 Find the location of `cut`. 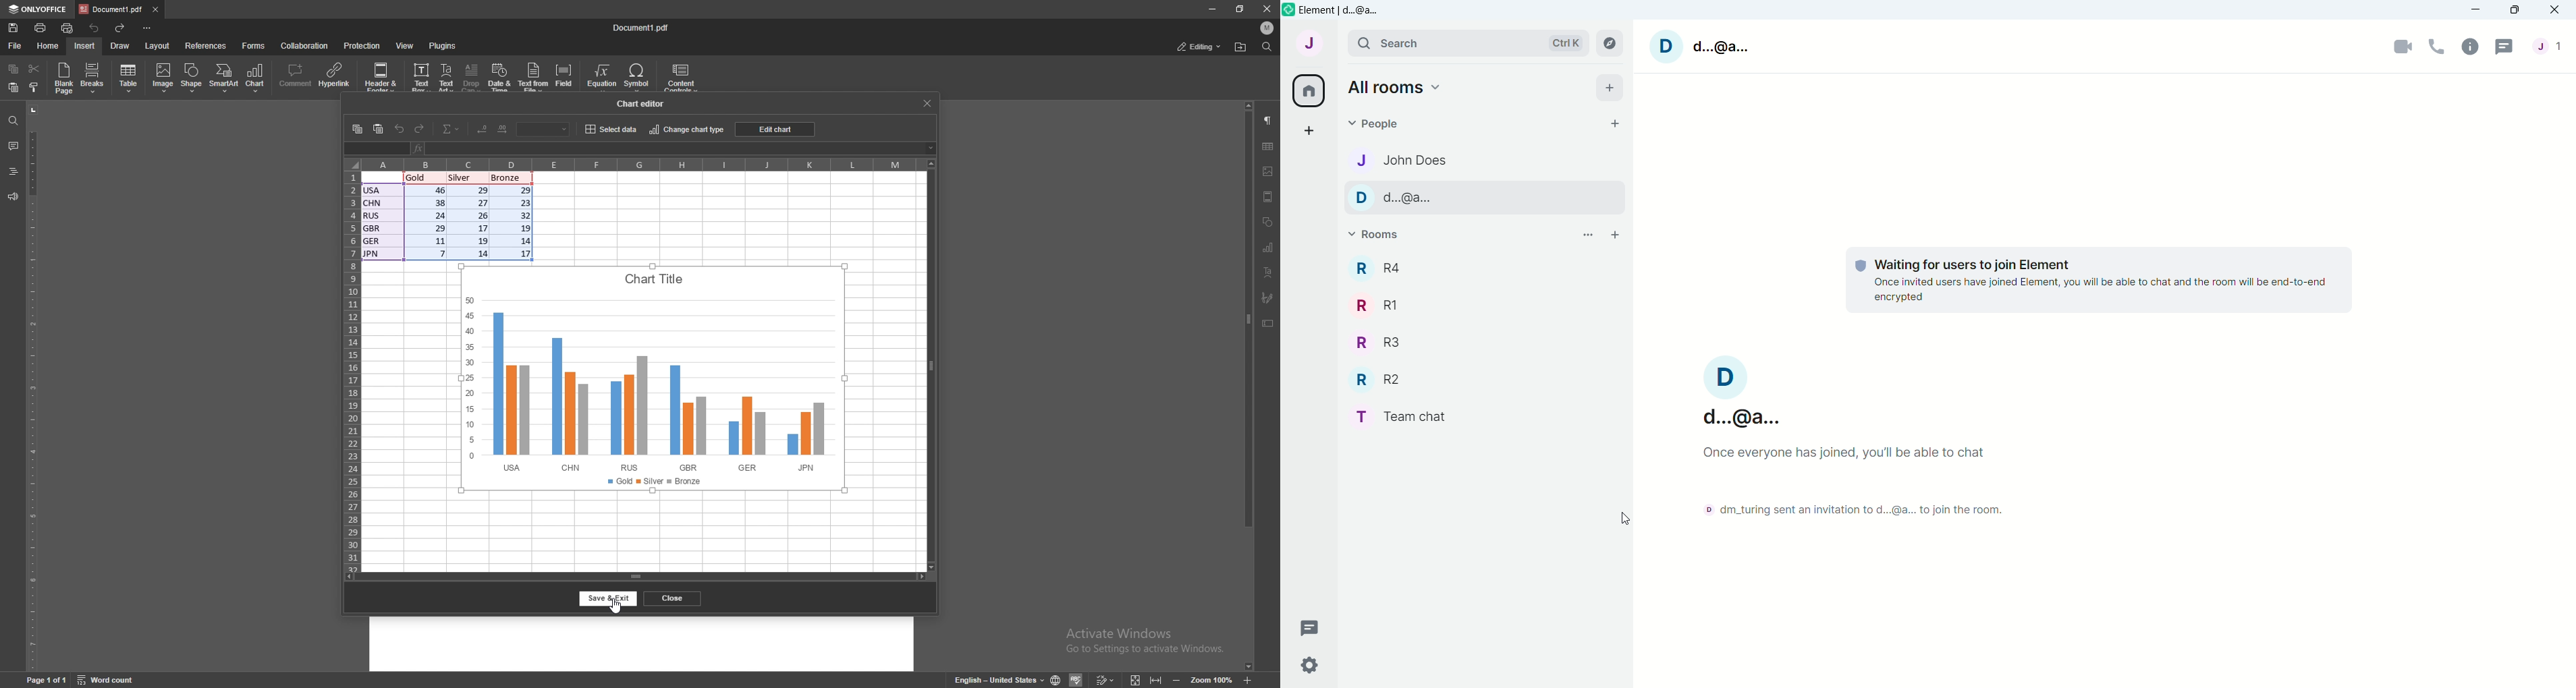

cut is located at coordinates (34, 68).